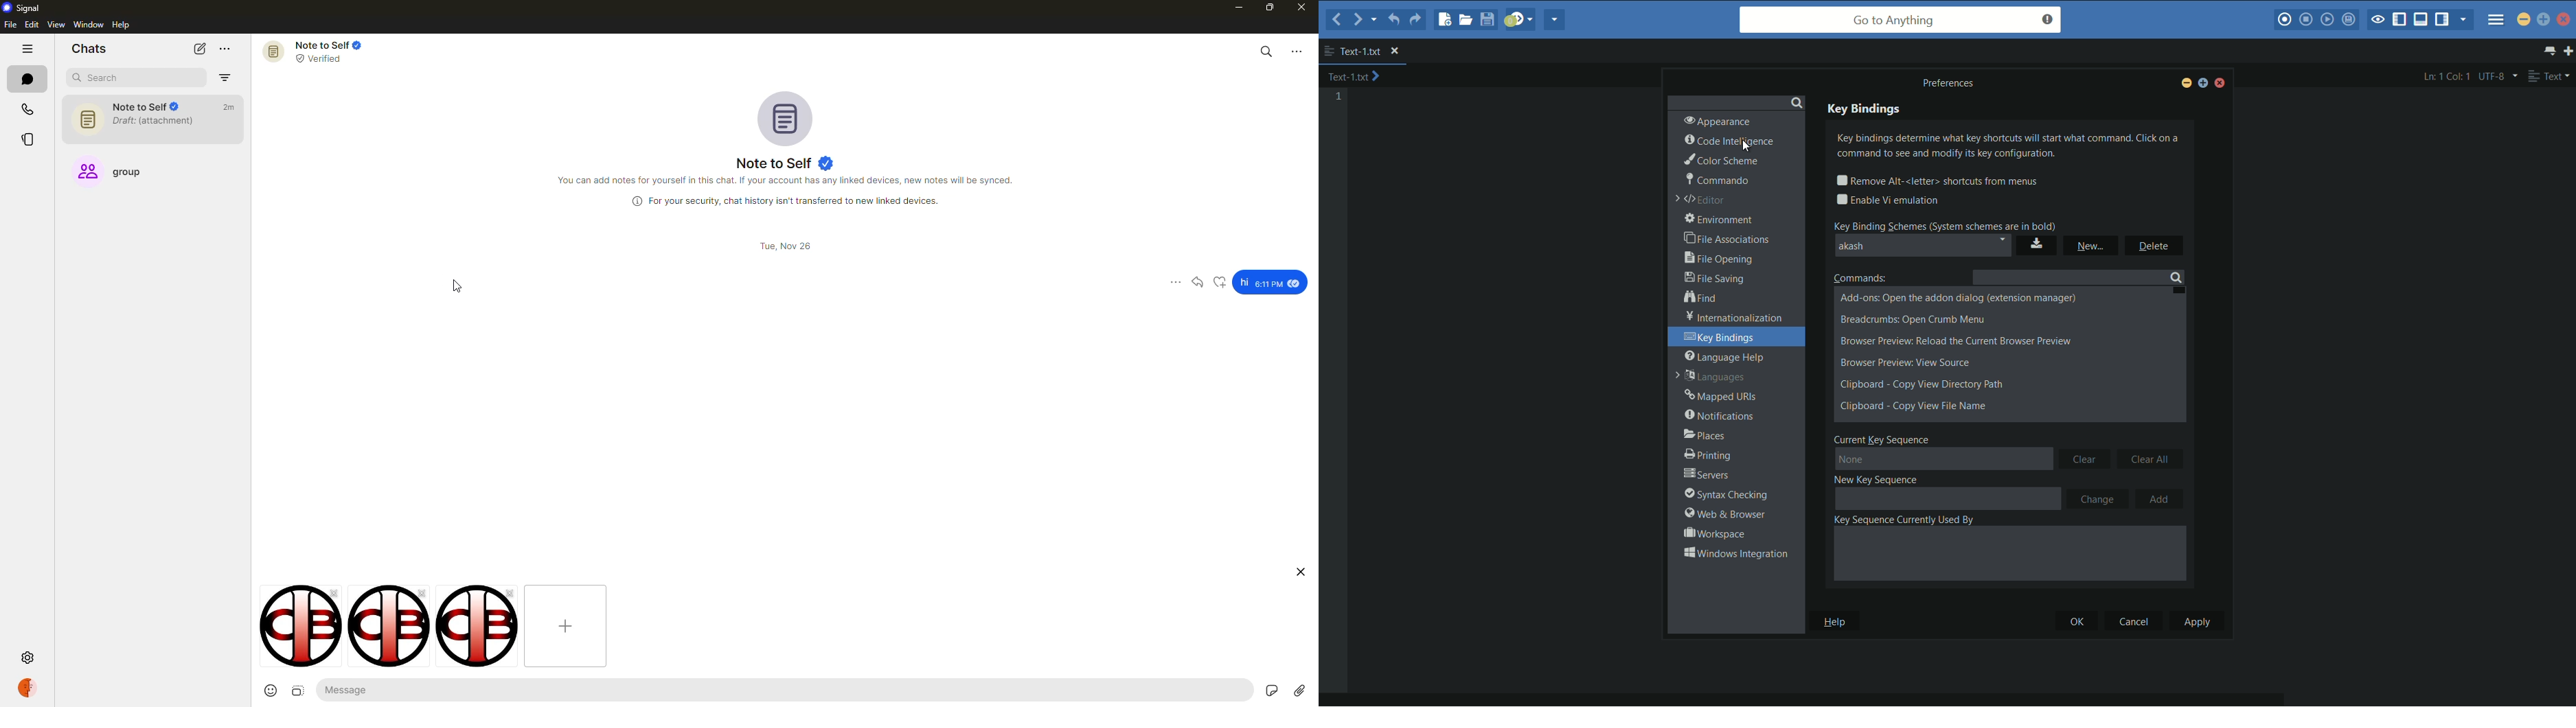 Image resolution: width=2576 pixels, height=728 pixels. I want to click on close, so click(332, 593).